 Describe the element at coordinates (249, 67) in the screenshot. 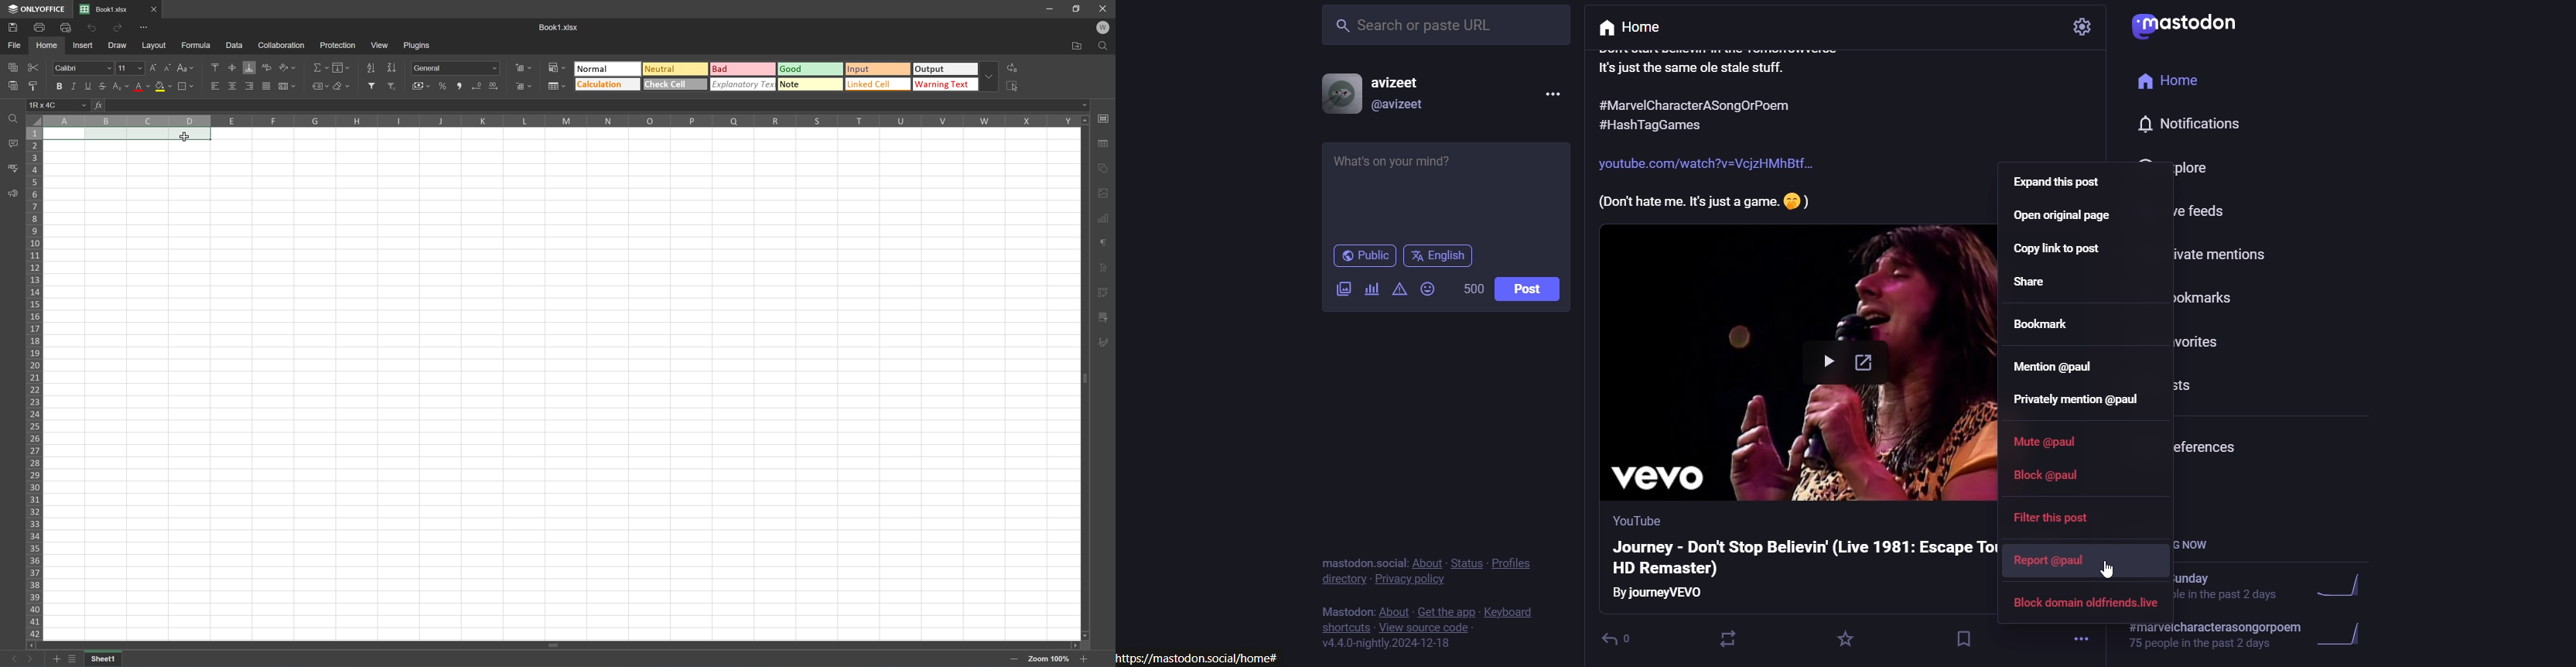

I see `Align bottom` at that location.